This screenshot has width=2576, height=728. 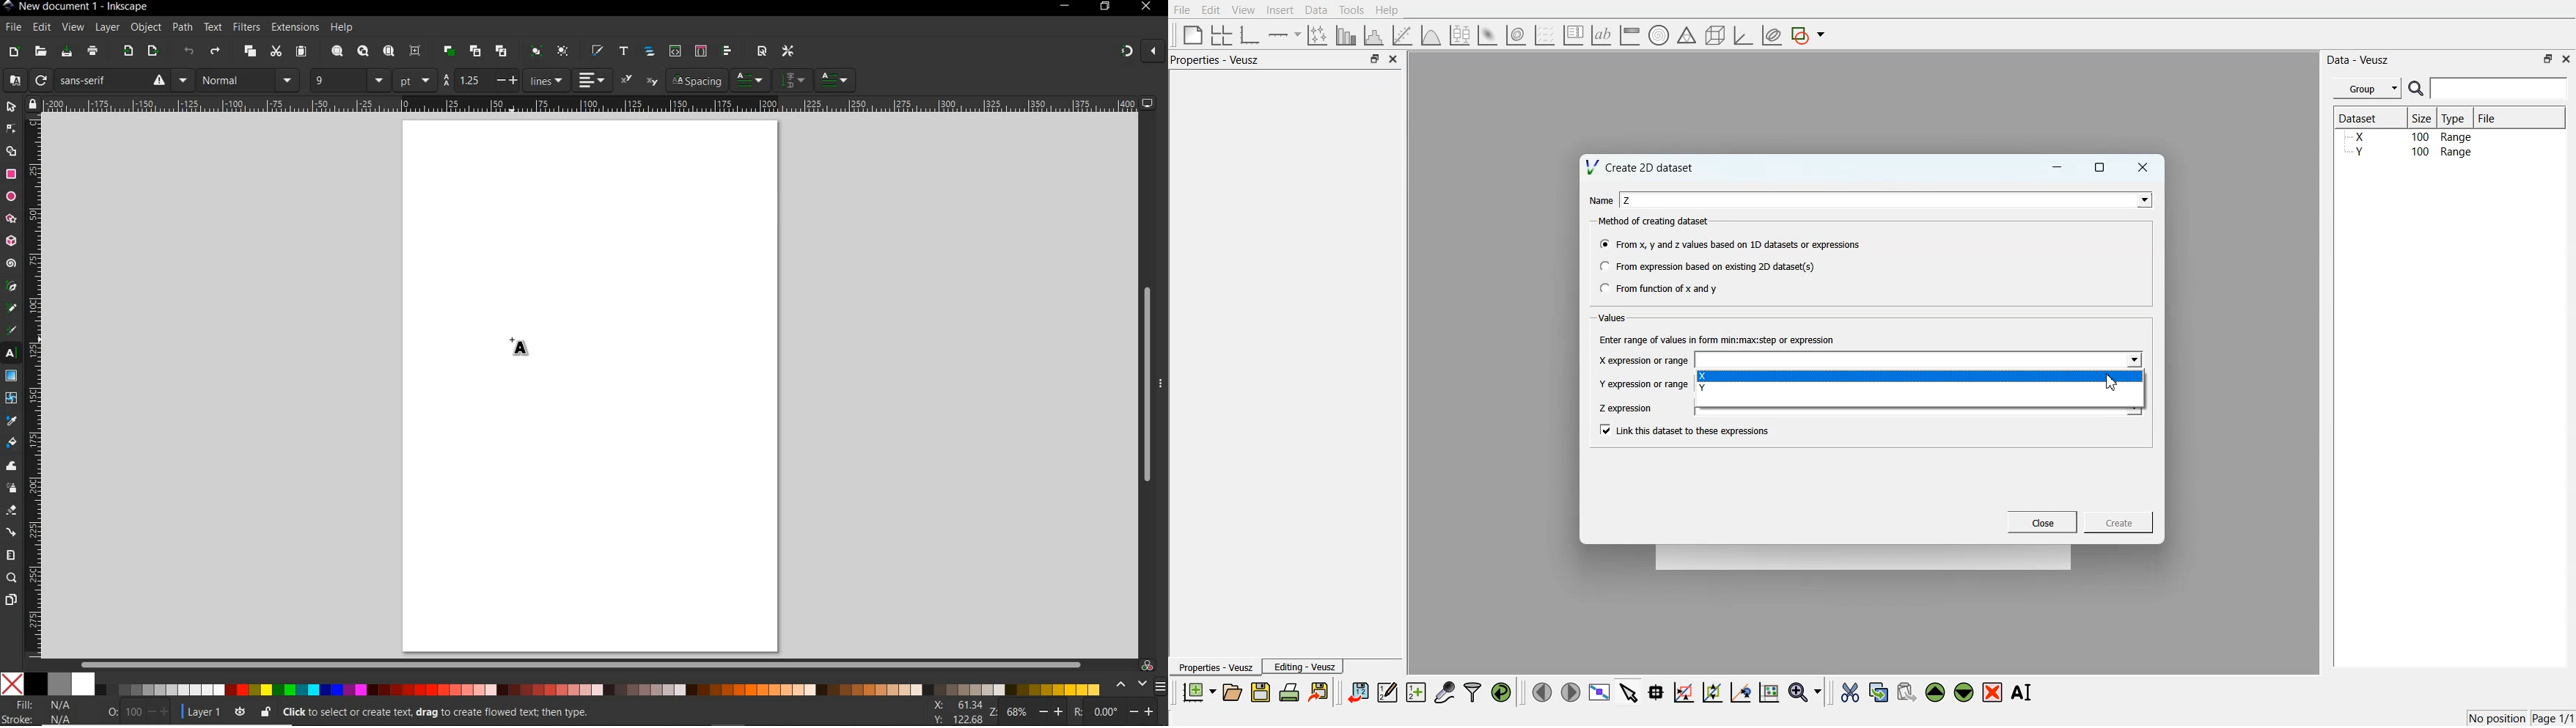 What do you see at coordinates (1143, 710) in the screenshot?
I see `increase/decrease` at bounding box center [1143, 710].